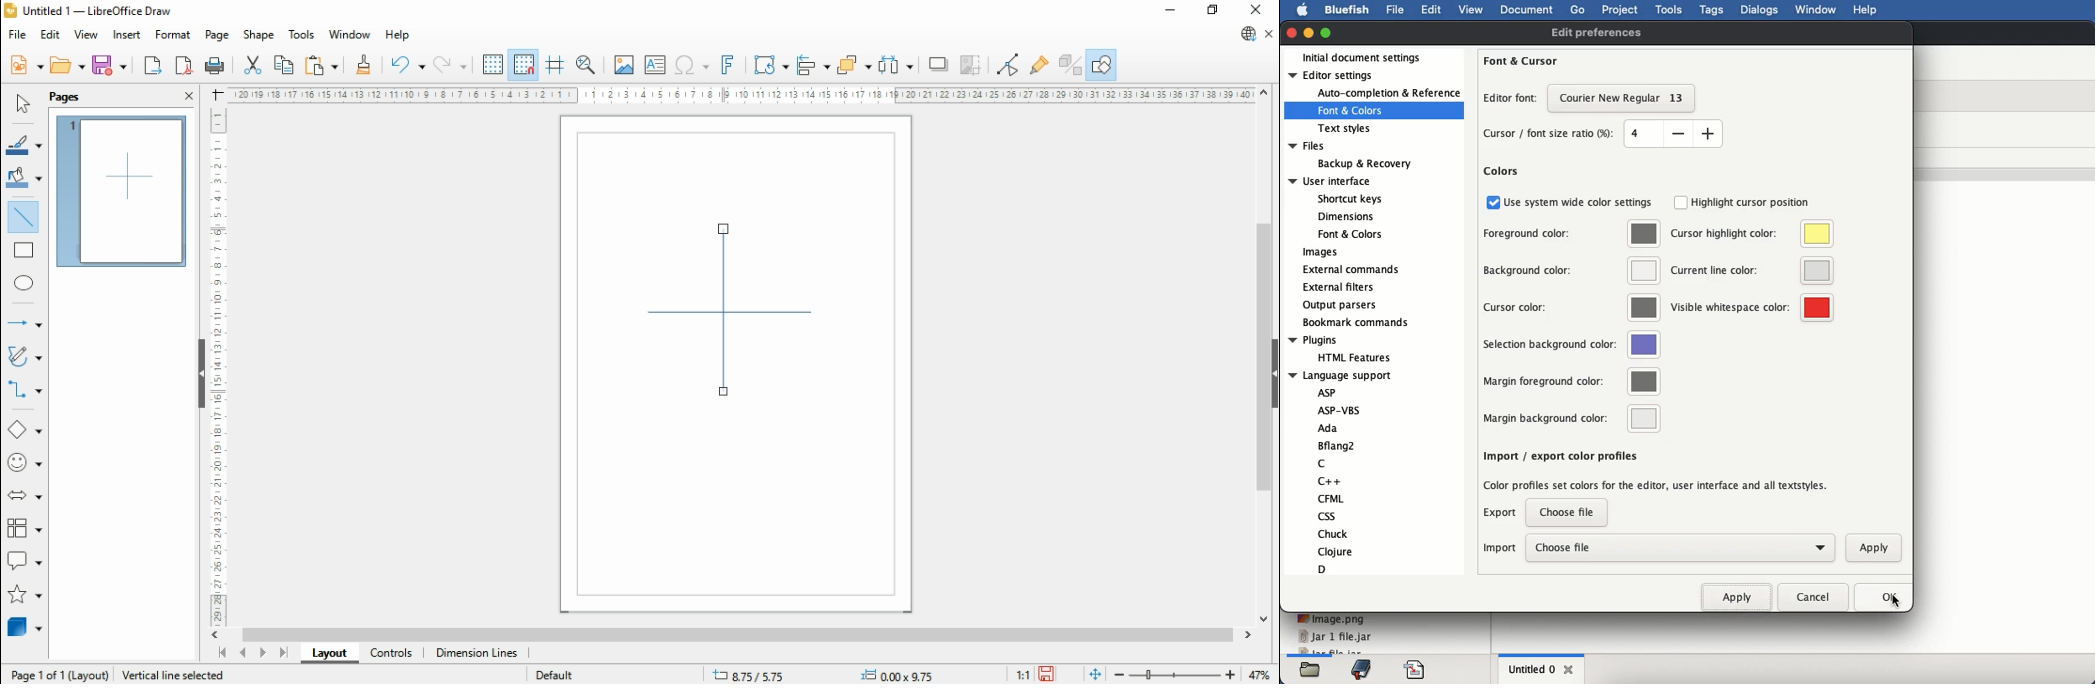  I want to click on page 1, so click(122, 191).